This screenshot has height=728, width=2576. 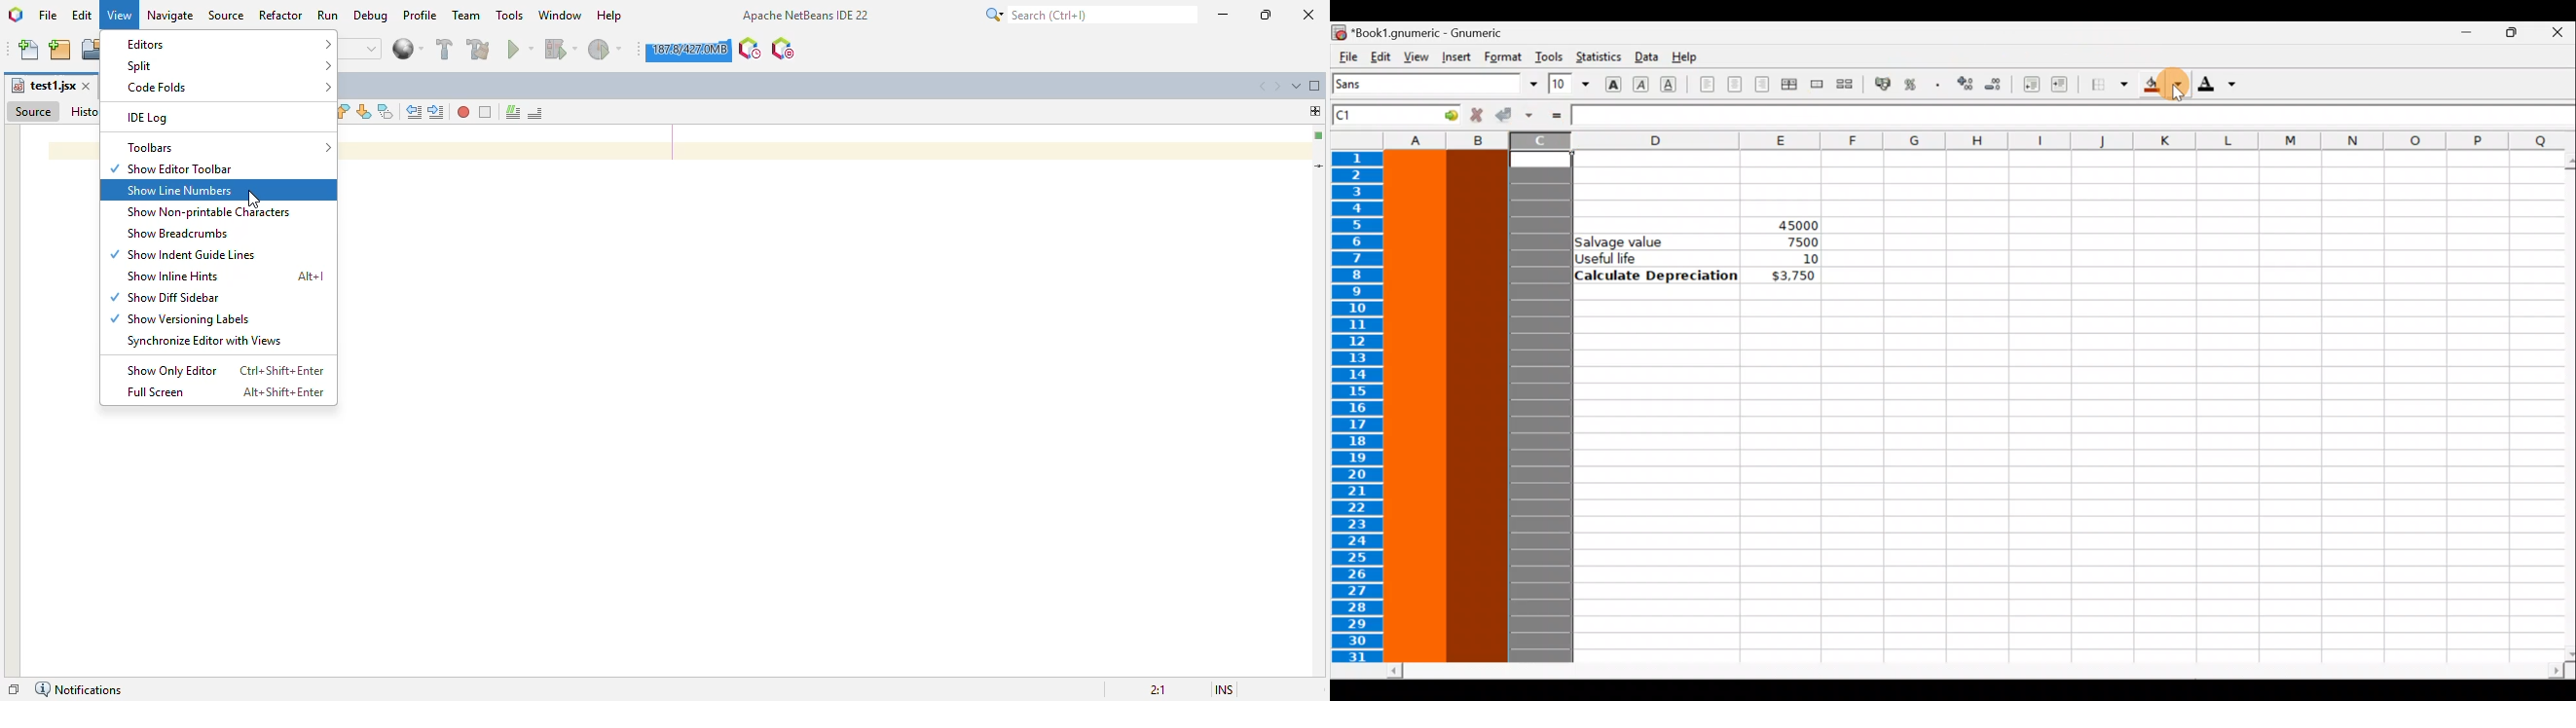 I want to click on help, so click(x=610, y=16).